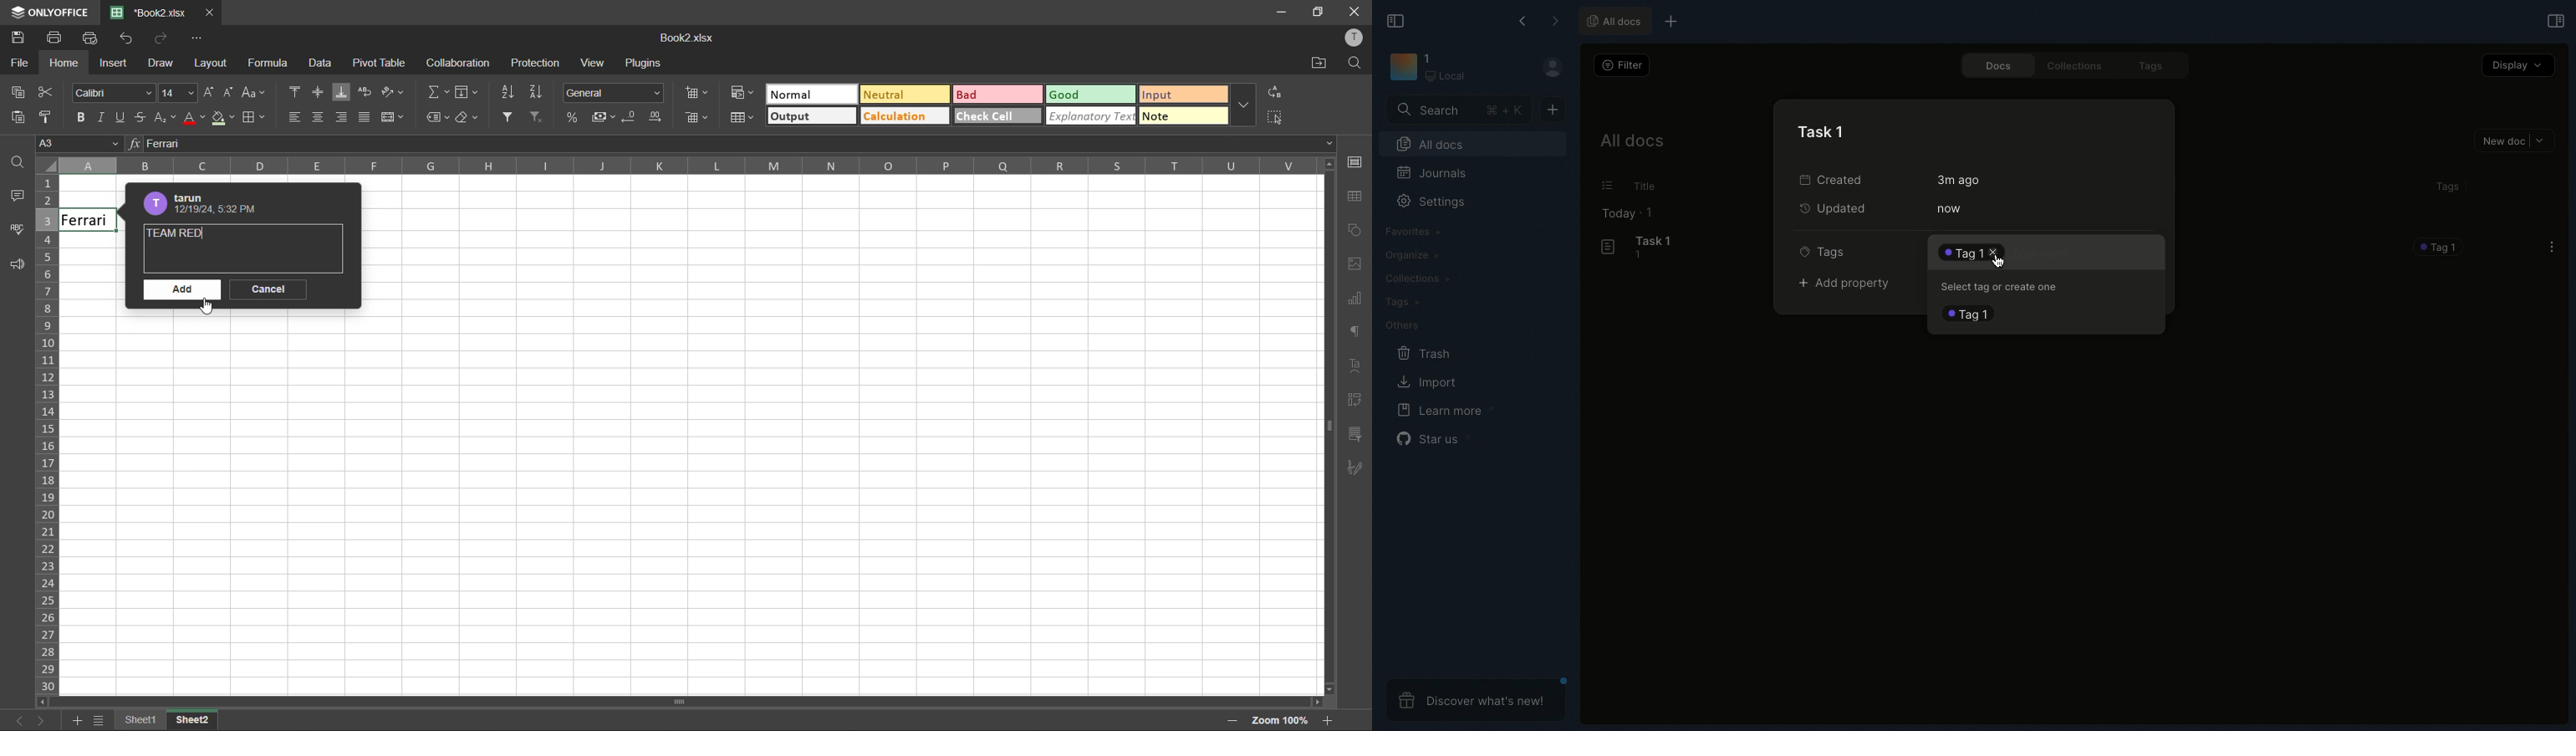 The height and width of the screenshot is (756, 2576). What do you see at coordinates (1357, 303) in the screenshot?
I see `charts` at bounding box center [1357, 303].